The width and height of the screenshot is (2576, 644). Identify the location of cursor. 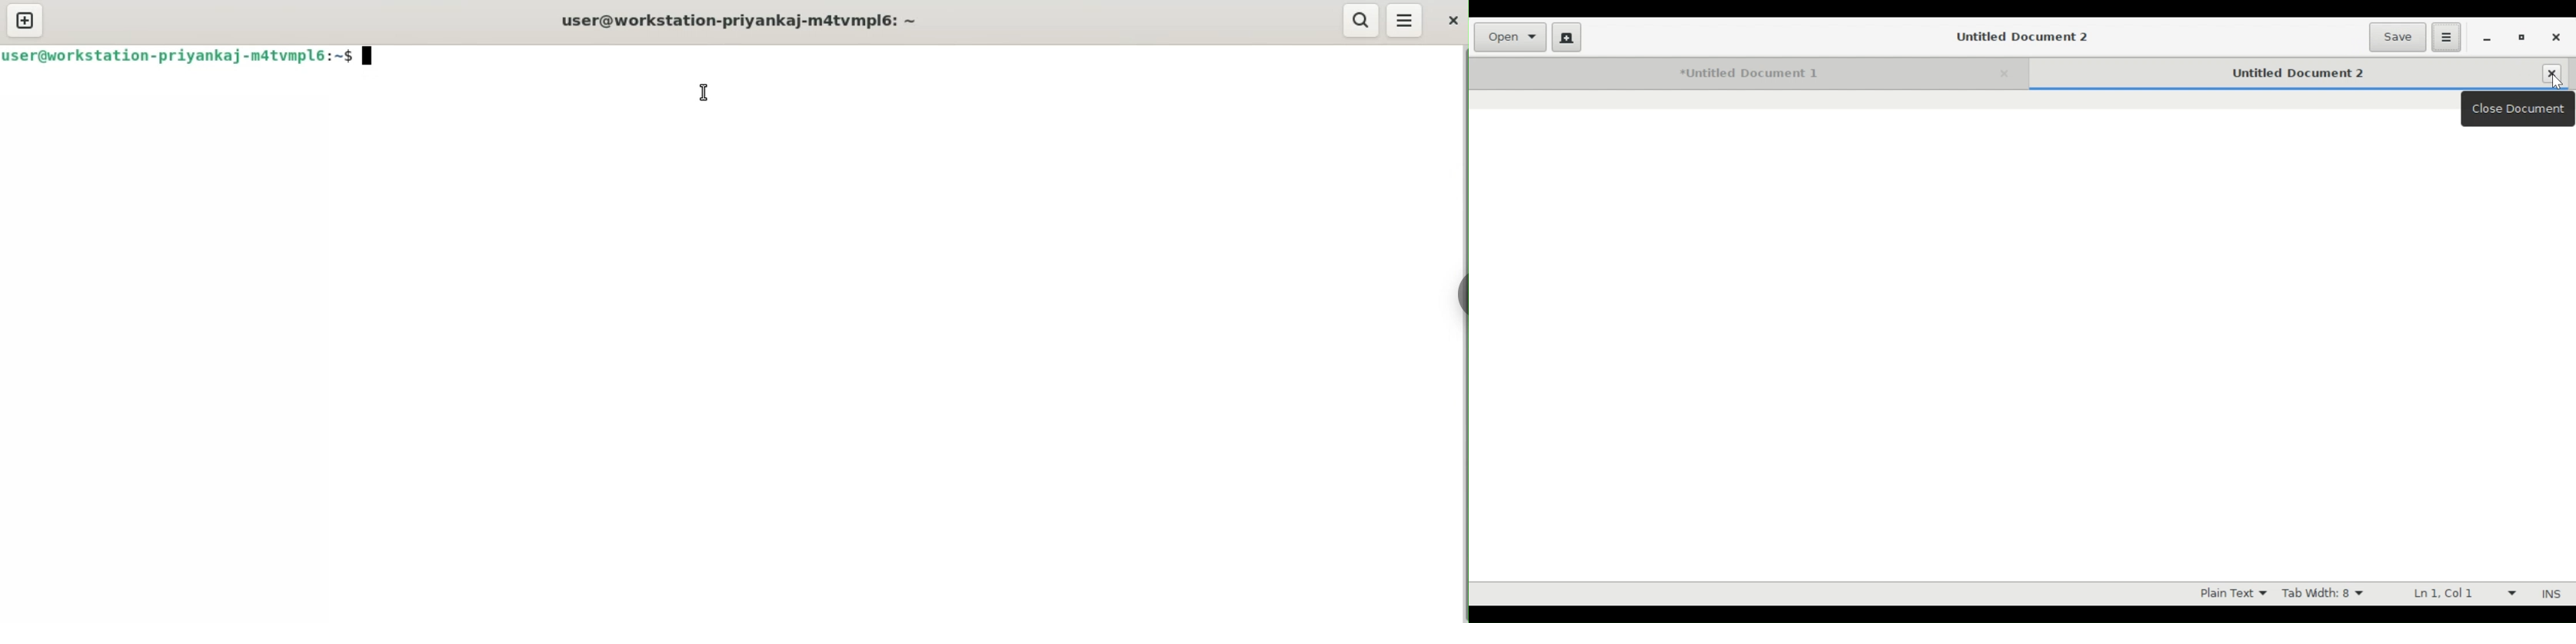
(704, 95).